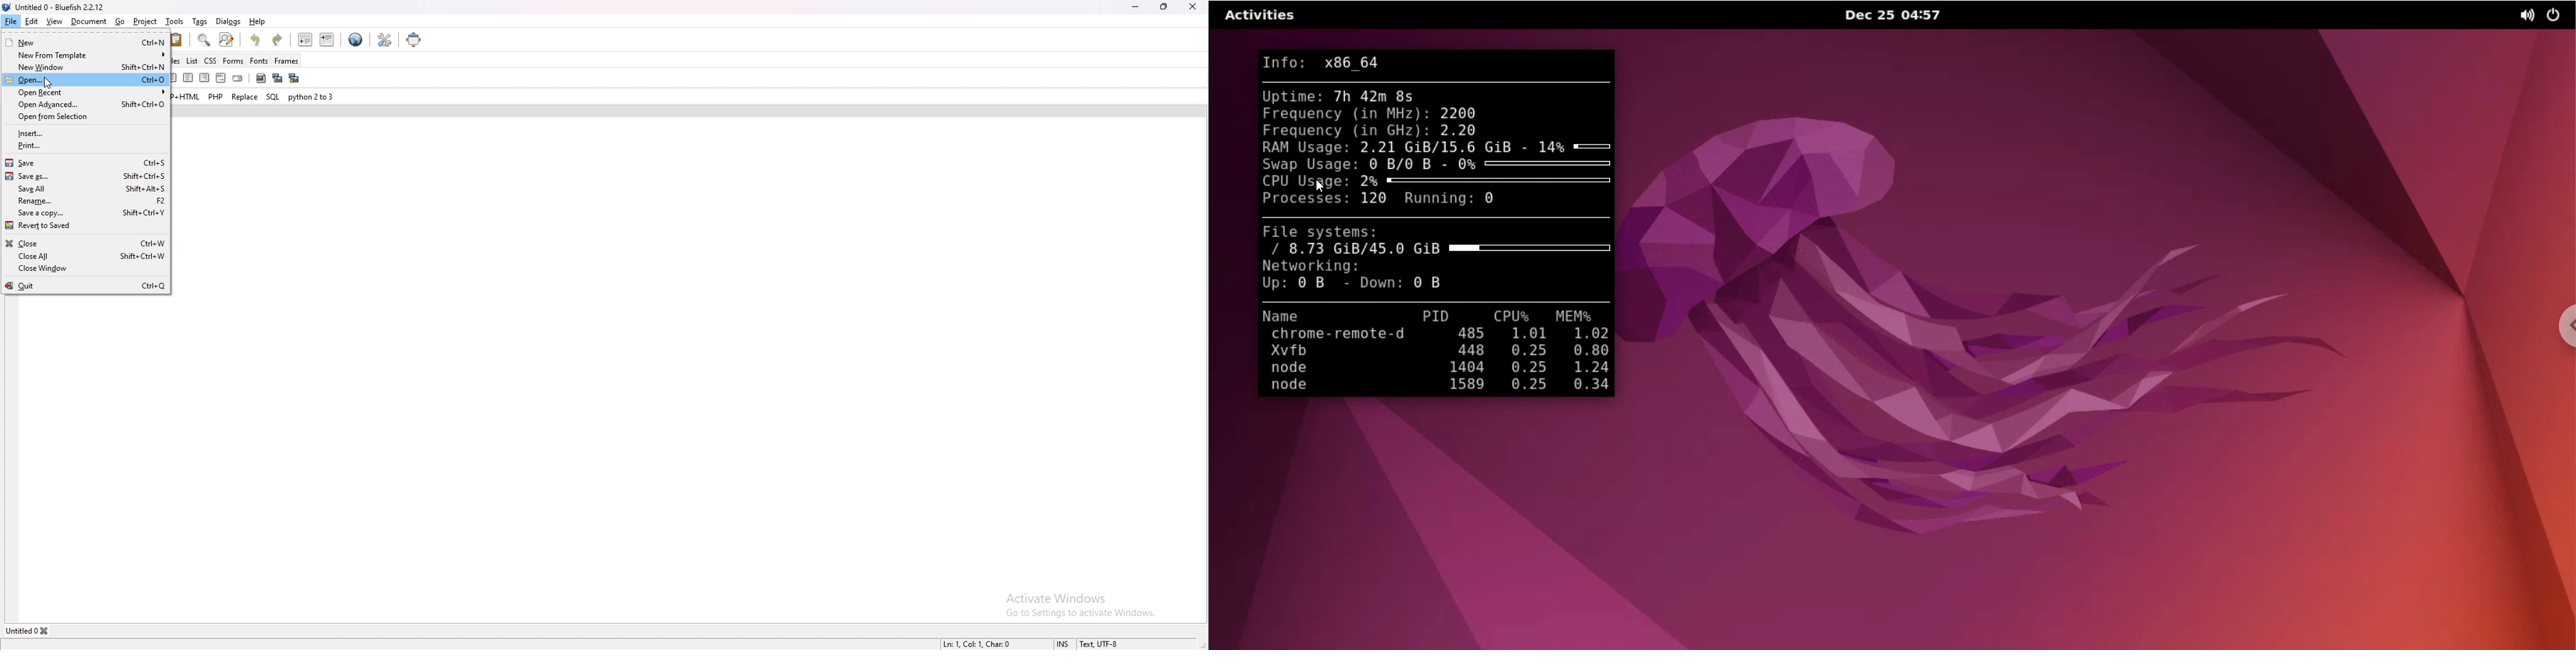 The image size is (2576, 672). I want to click on edit preference, so click(386, 39).